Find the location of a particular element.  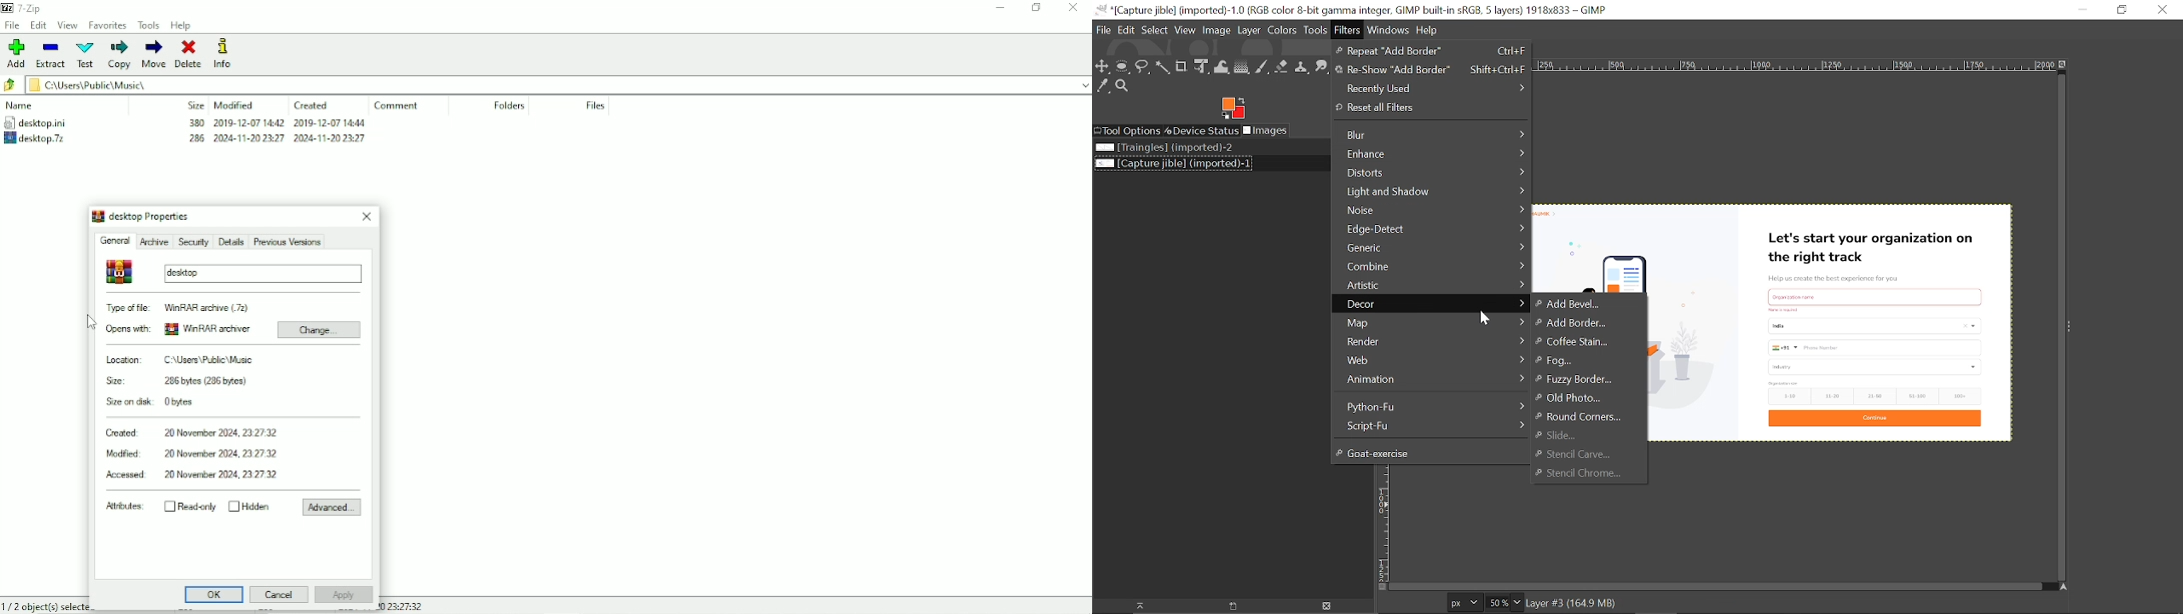

 is located at coordinates (1874, 294).